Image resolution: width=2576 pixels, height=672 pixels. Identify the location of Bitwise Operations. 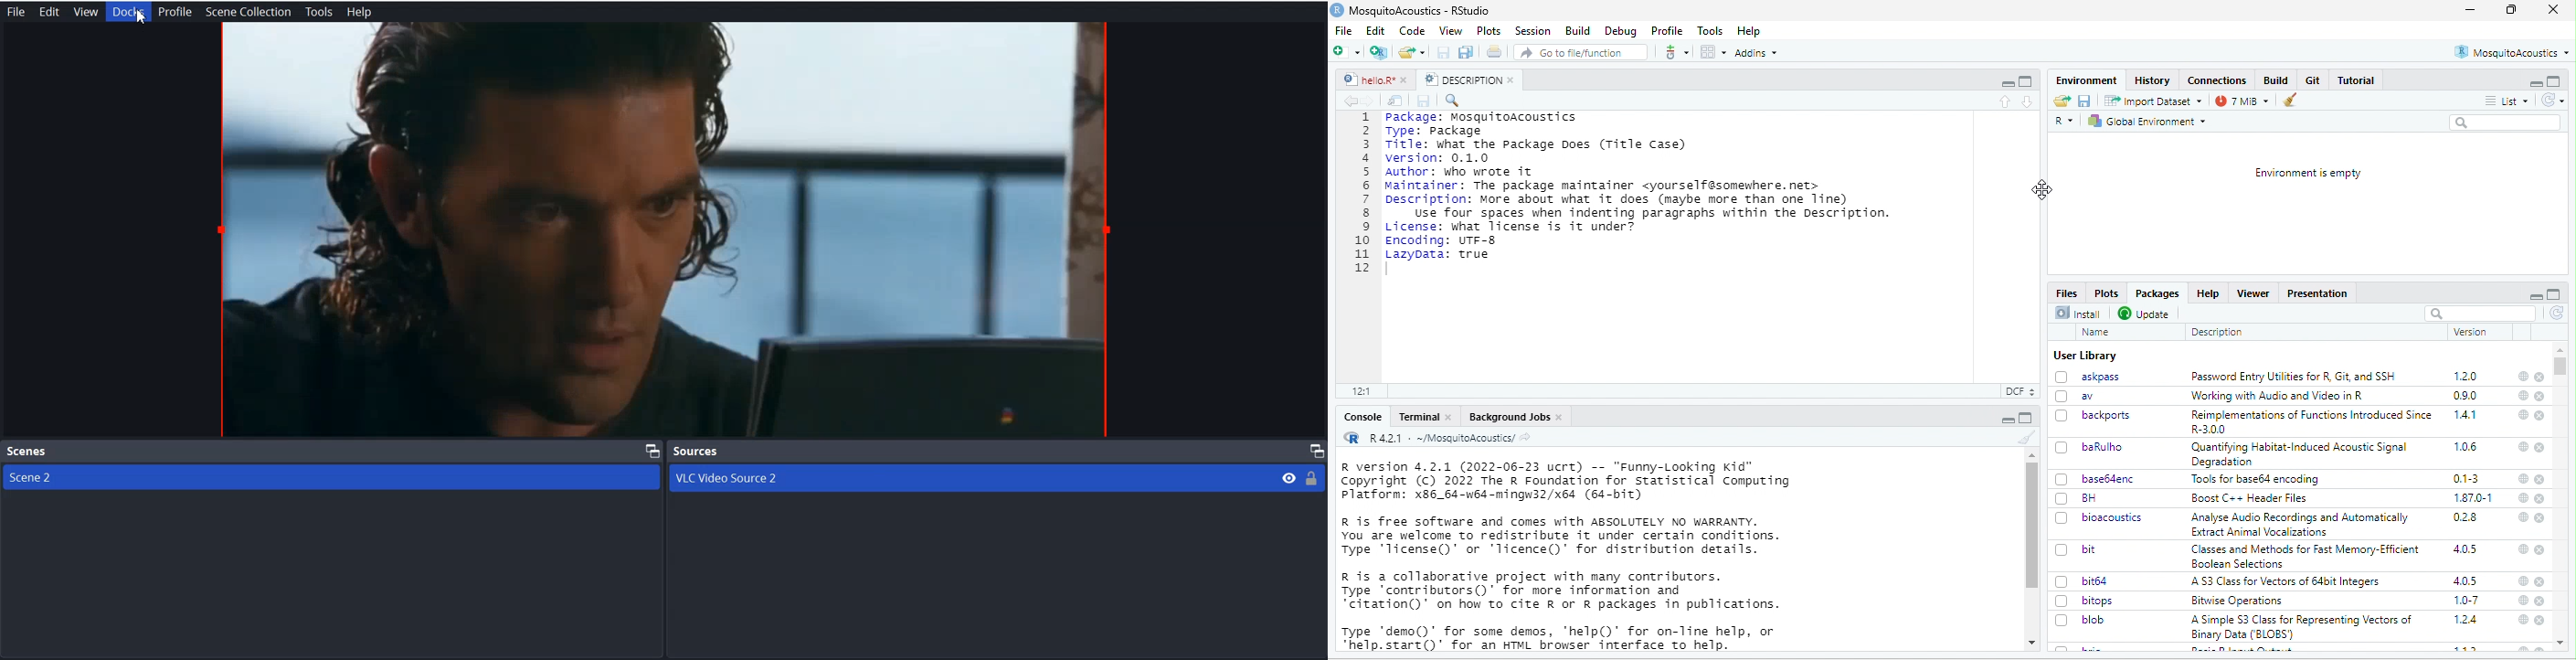
(2235, 601).